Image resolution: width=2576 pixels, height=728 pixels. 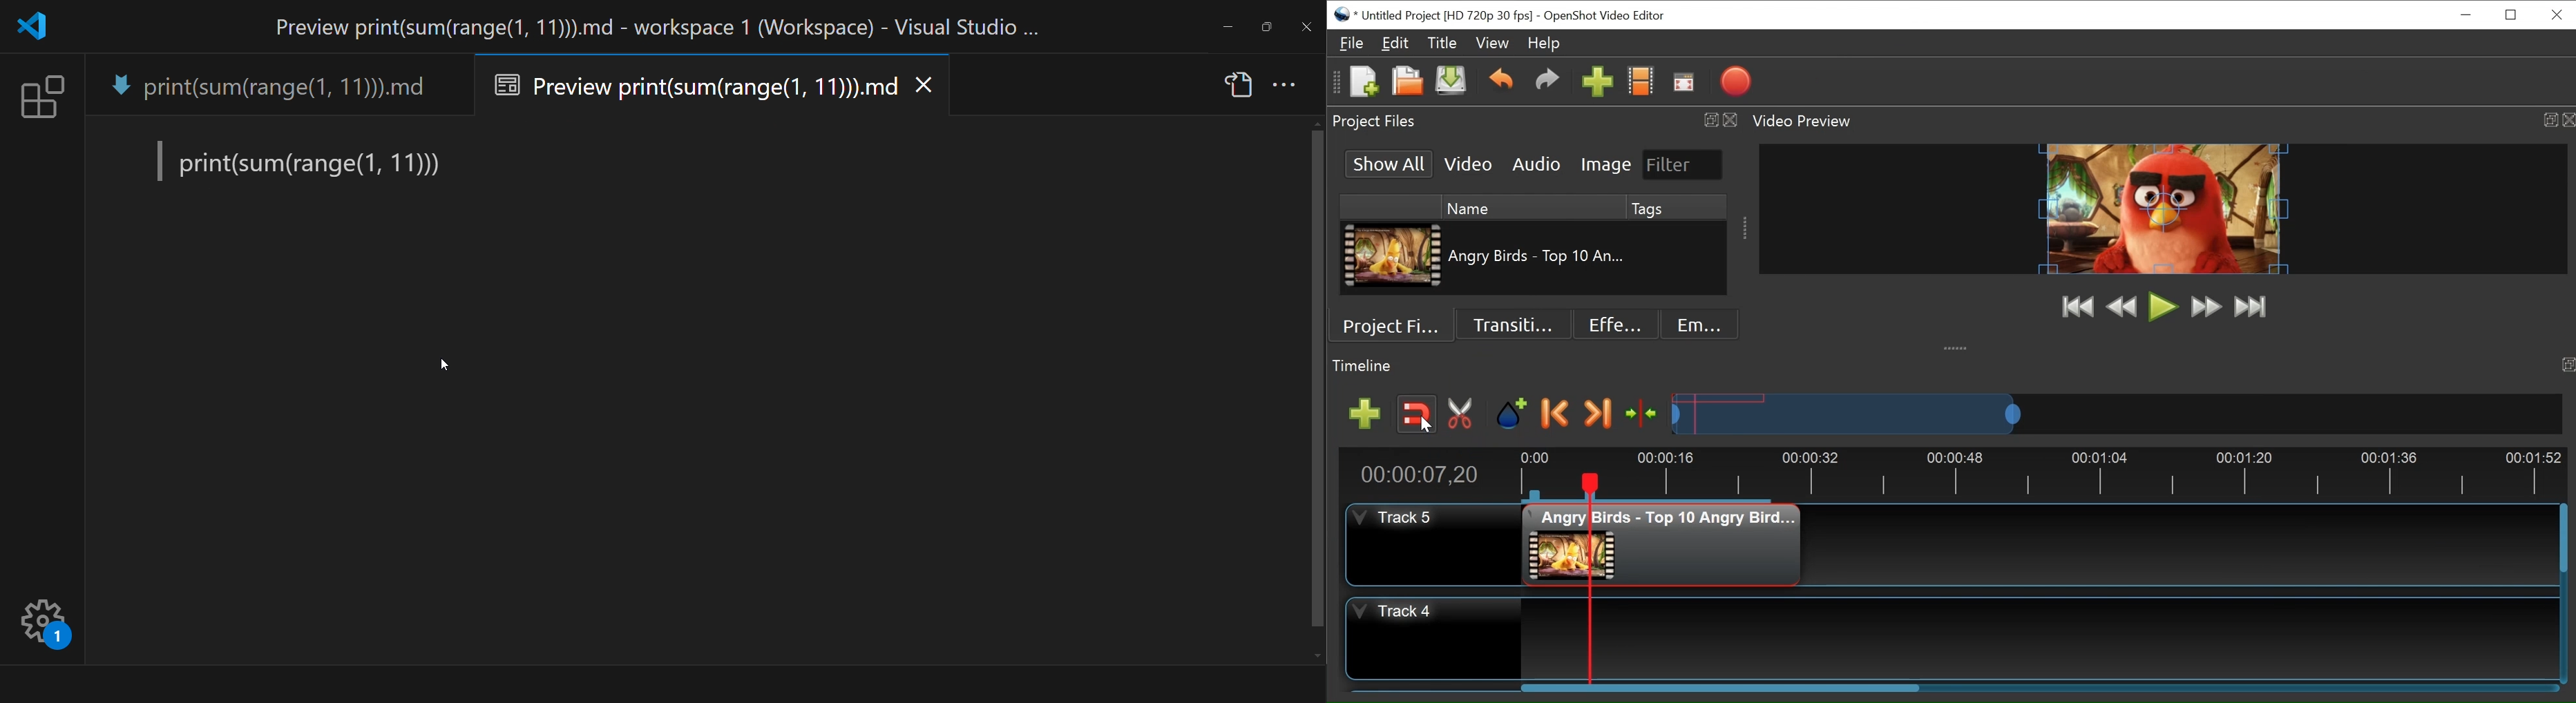 I want to click on Close, so click(x=2512, y=14).